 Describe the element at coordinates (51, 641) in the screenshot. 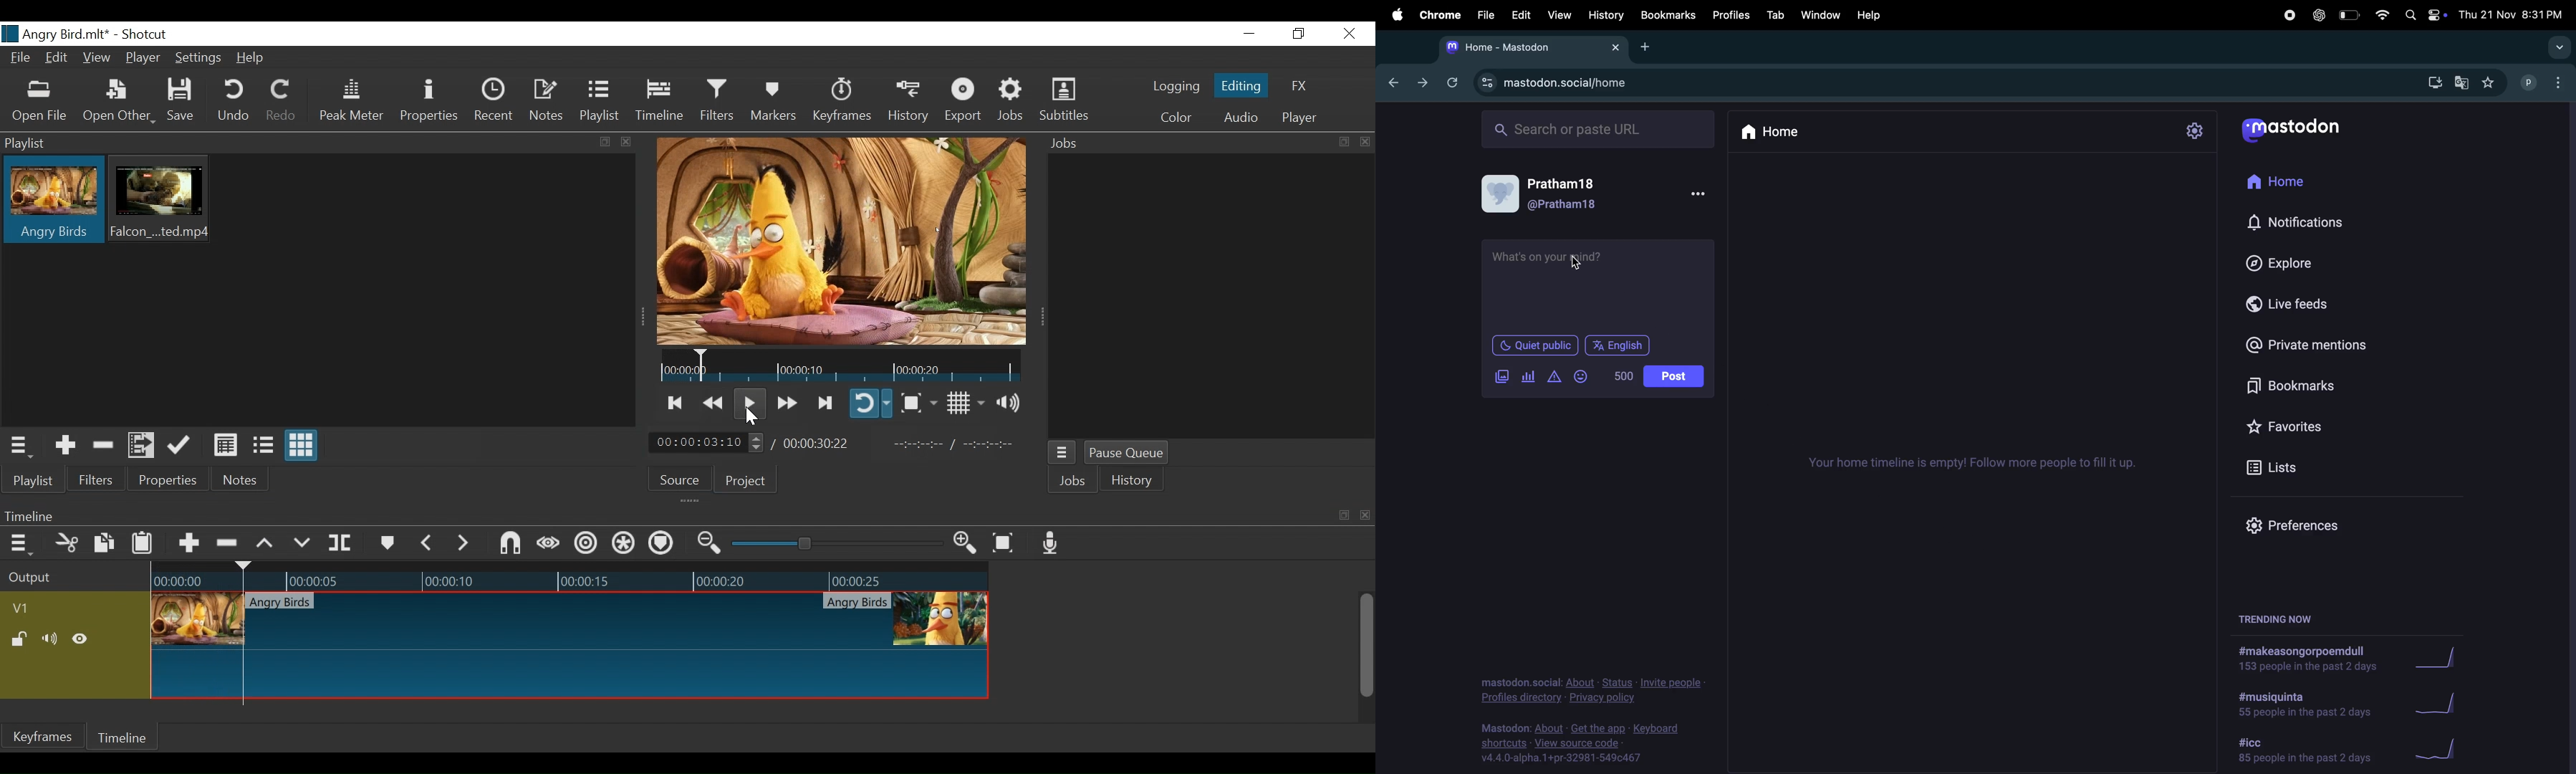

I see `Mute` at that location.